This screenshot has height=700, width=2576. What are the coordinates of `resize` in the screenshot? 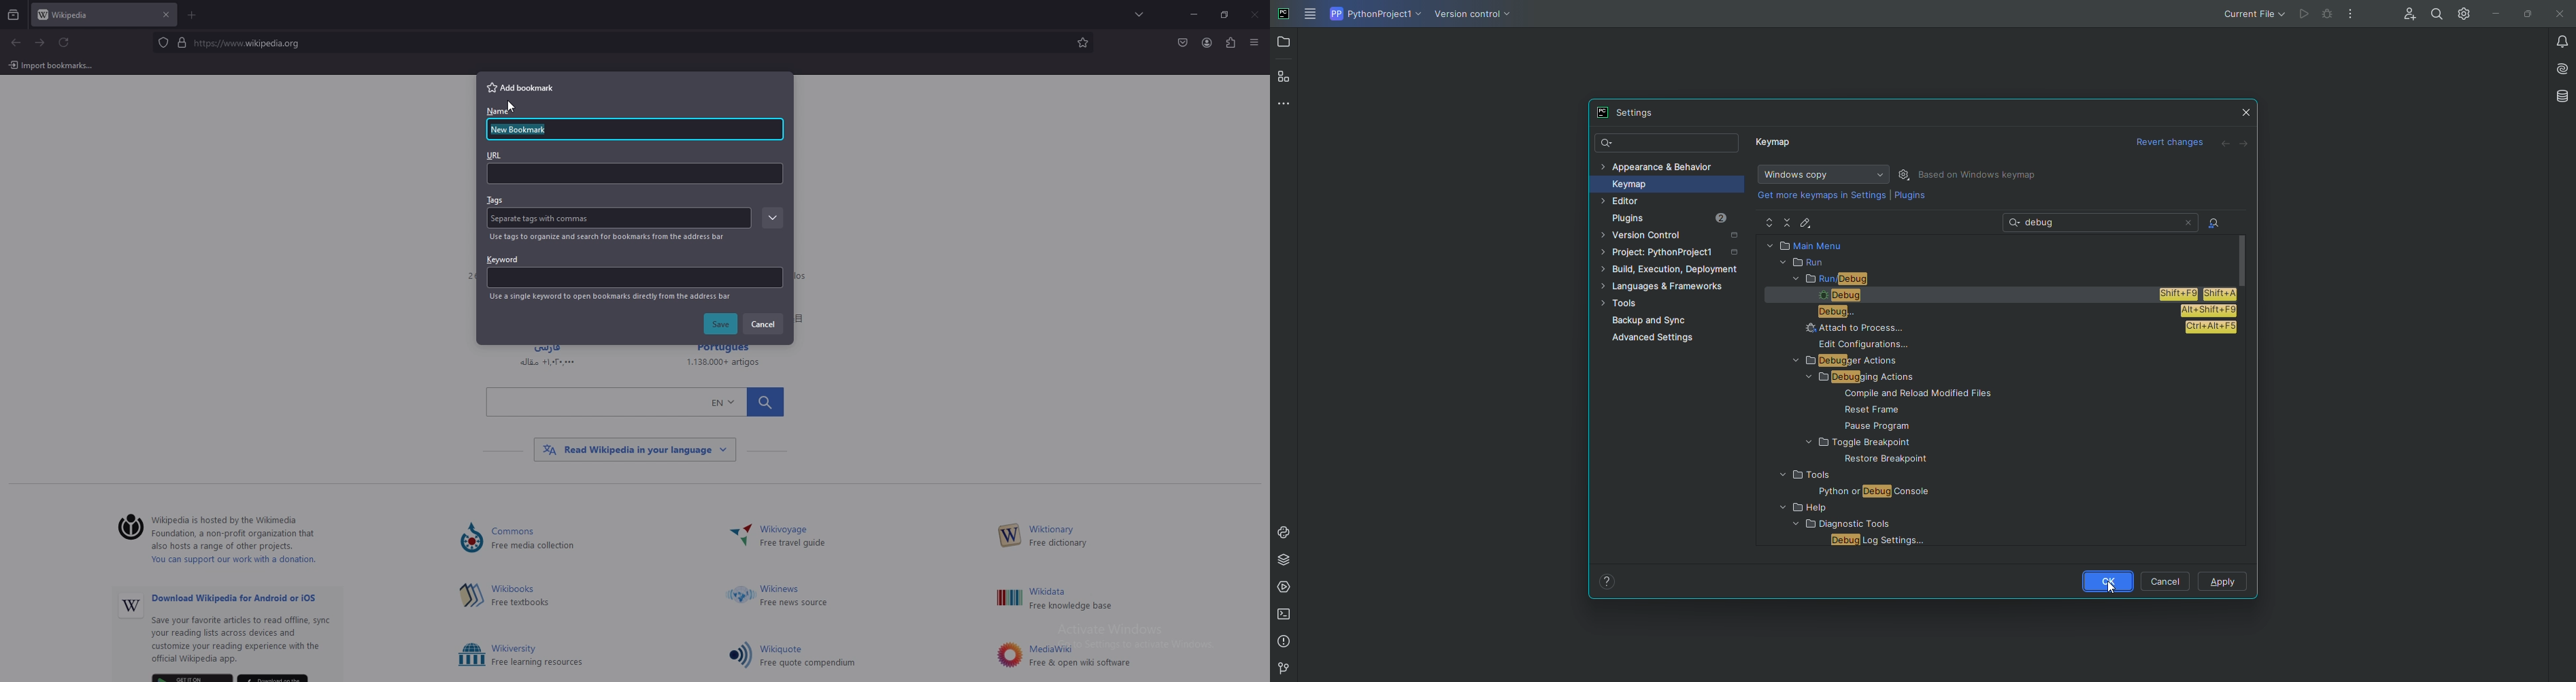 It's located at (1225, 15).